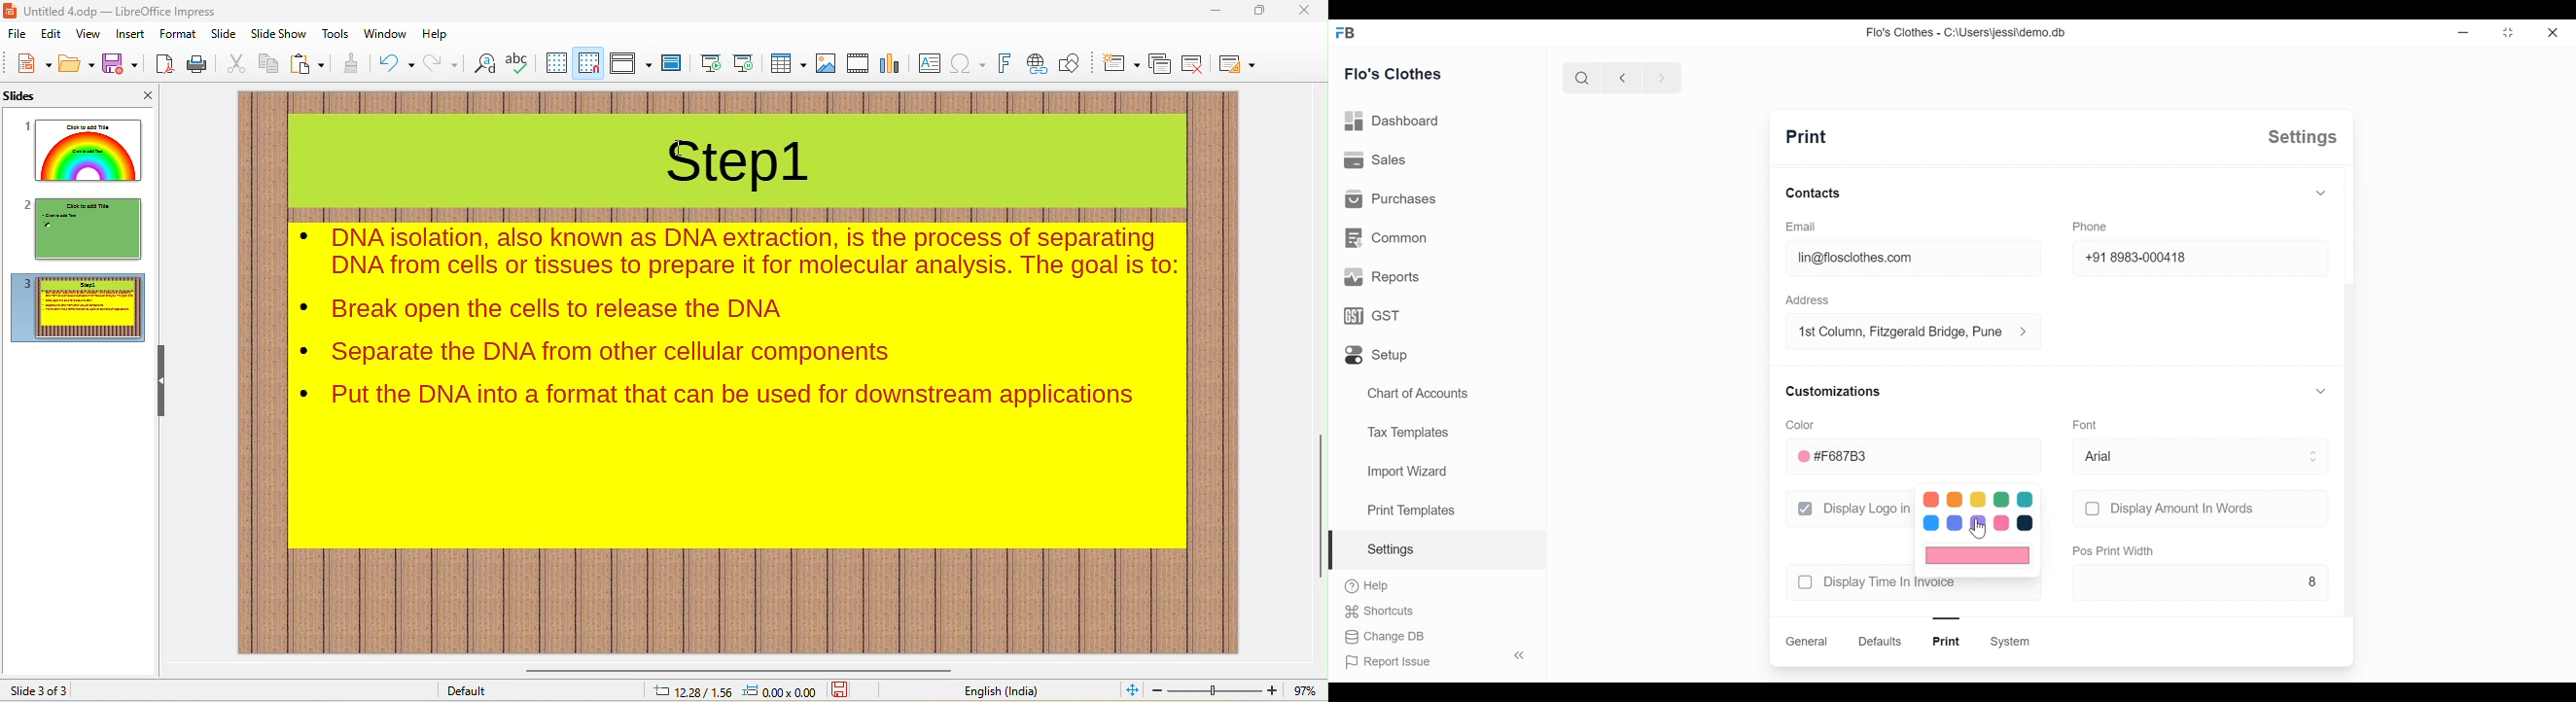  Describe the element at coordinates (1806, 508) in the screenshot. I see `checkbox` at that location.